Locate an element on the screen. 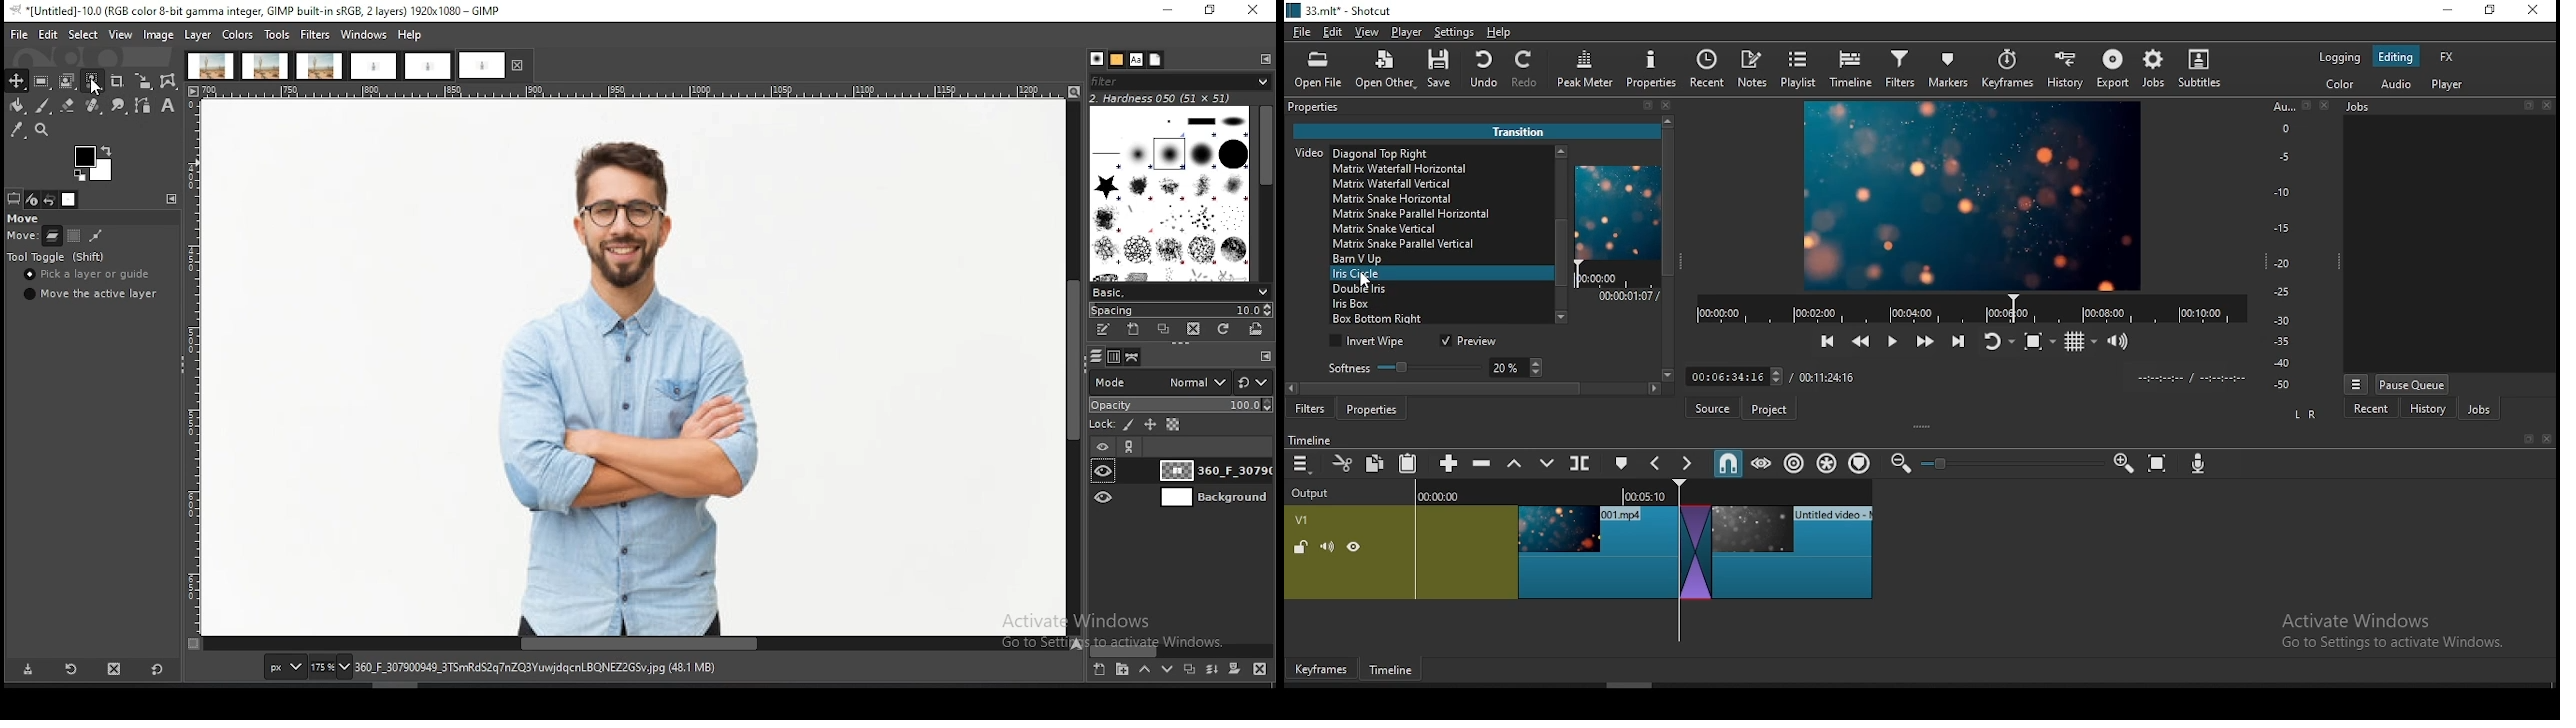 The width and height of the screenshot is (2576, 728). LR is located at coordinates (2304, 416).